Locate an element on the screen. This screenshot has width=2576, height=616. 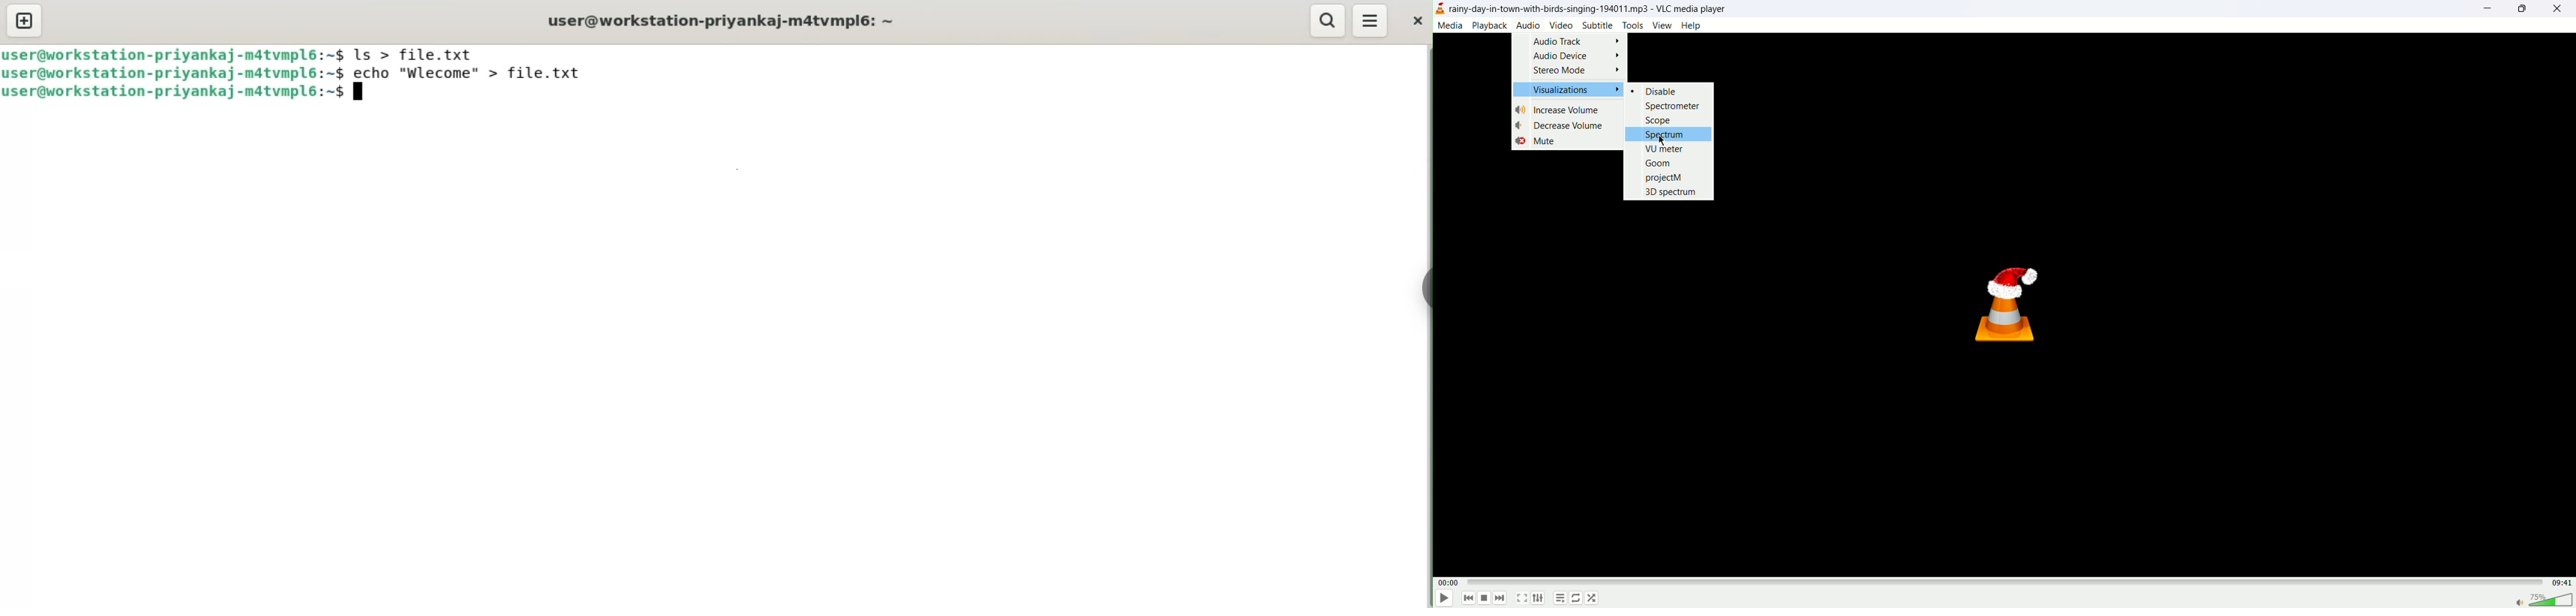
decrease volume is located at coordinates (1563, 125).